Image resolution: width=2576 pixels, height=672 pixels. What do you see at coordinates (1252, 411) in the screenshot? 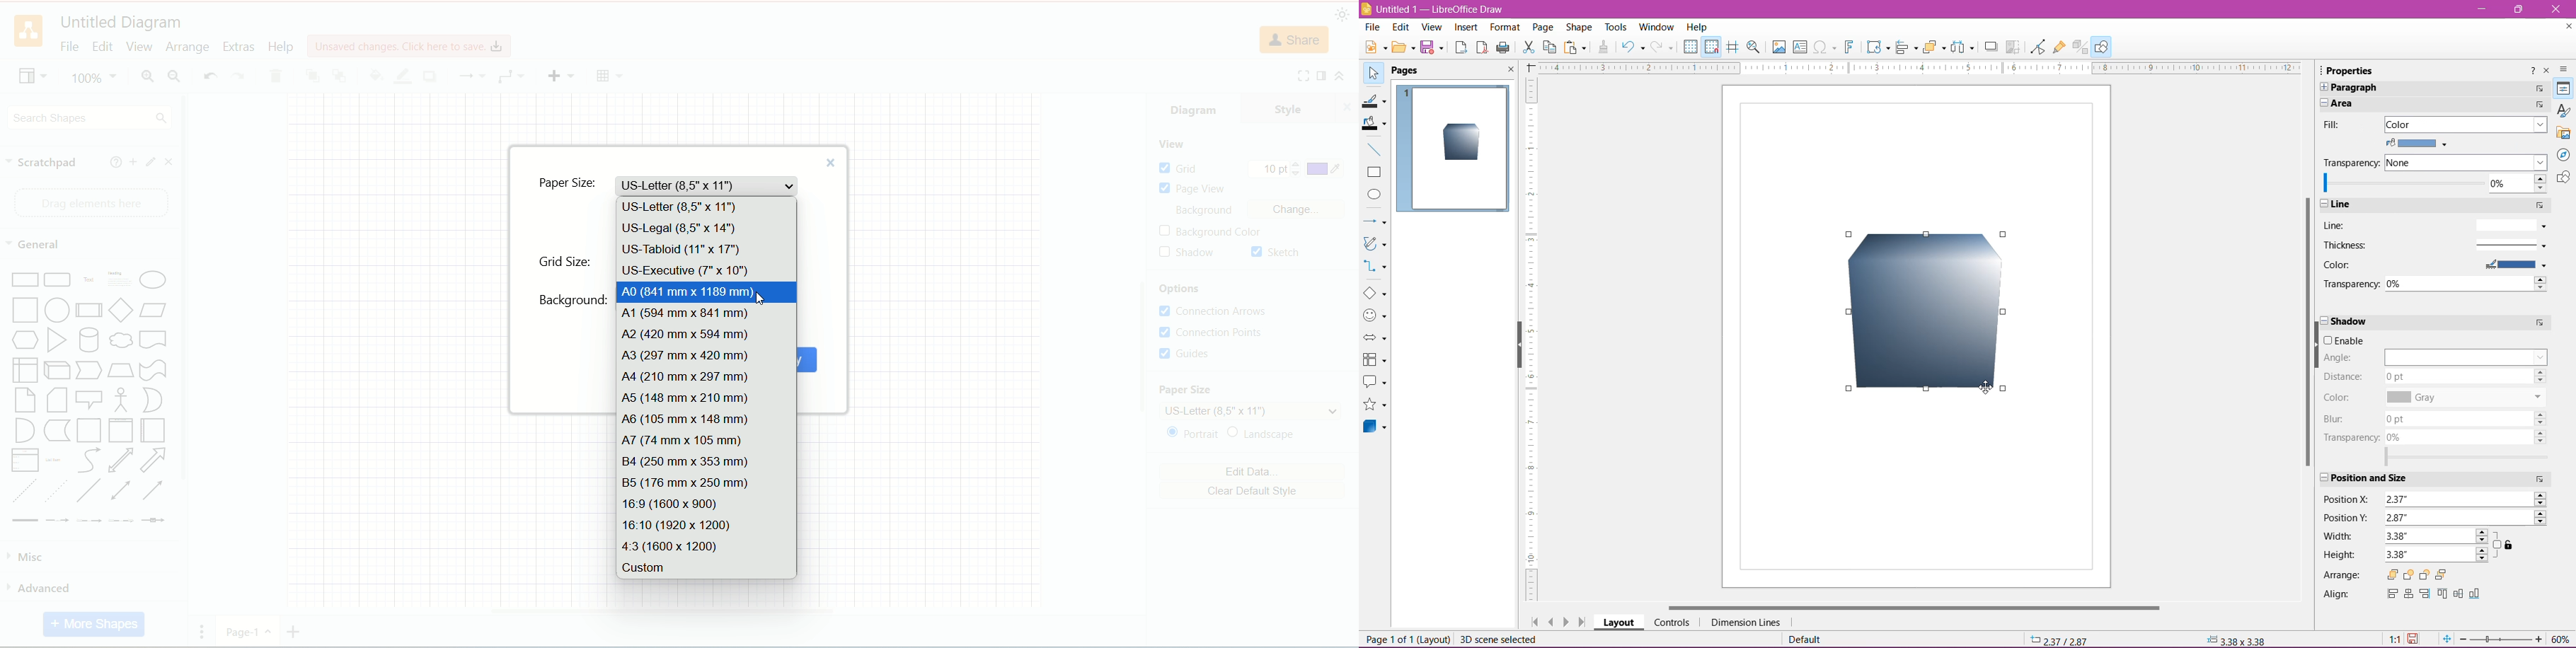
I see `US letter` at bounding box center [1252, 411].